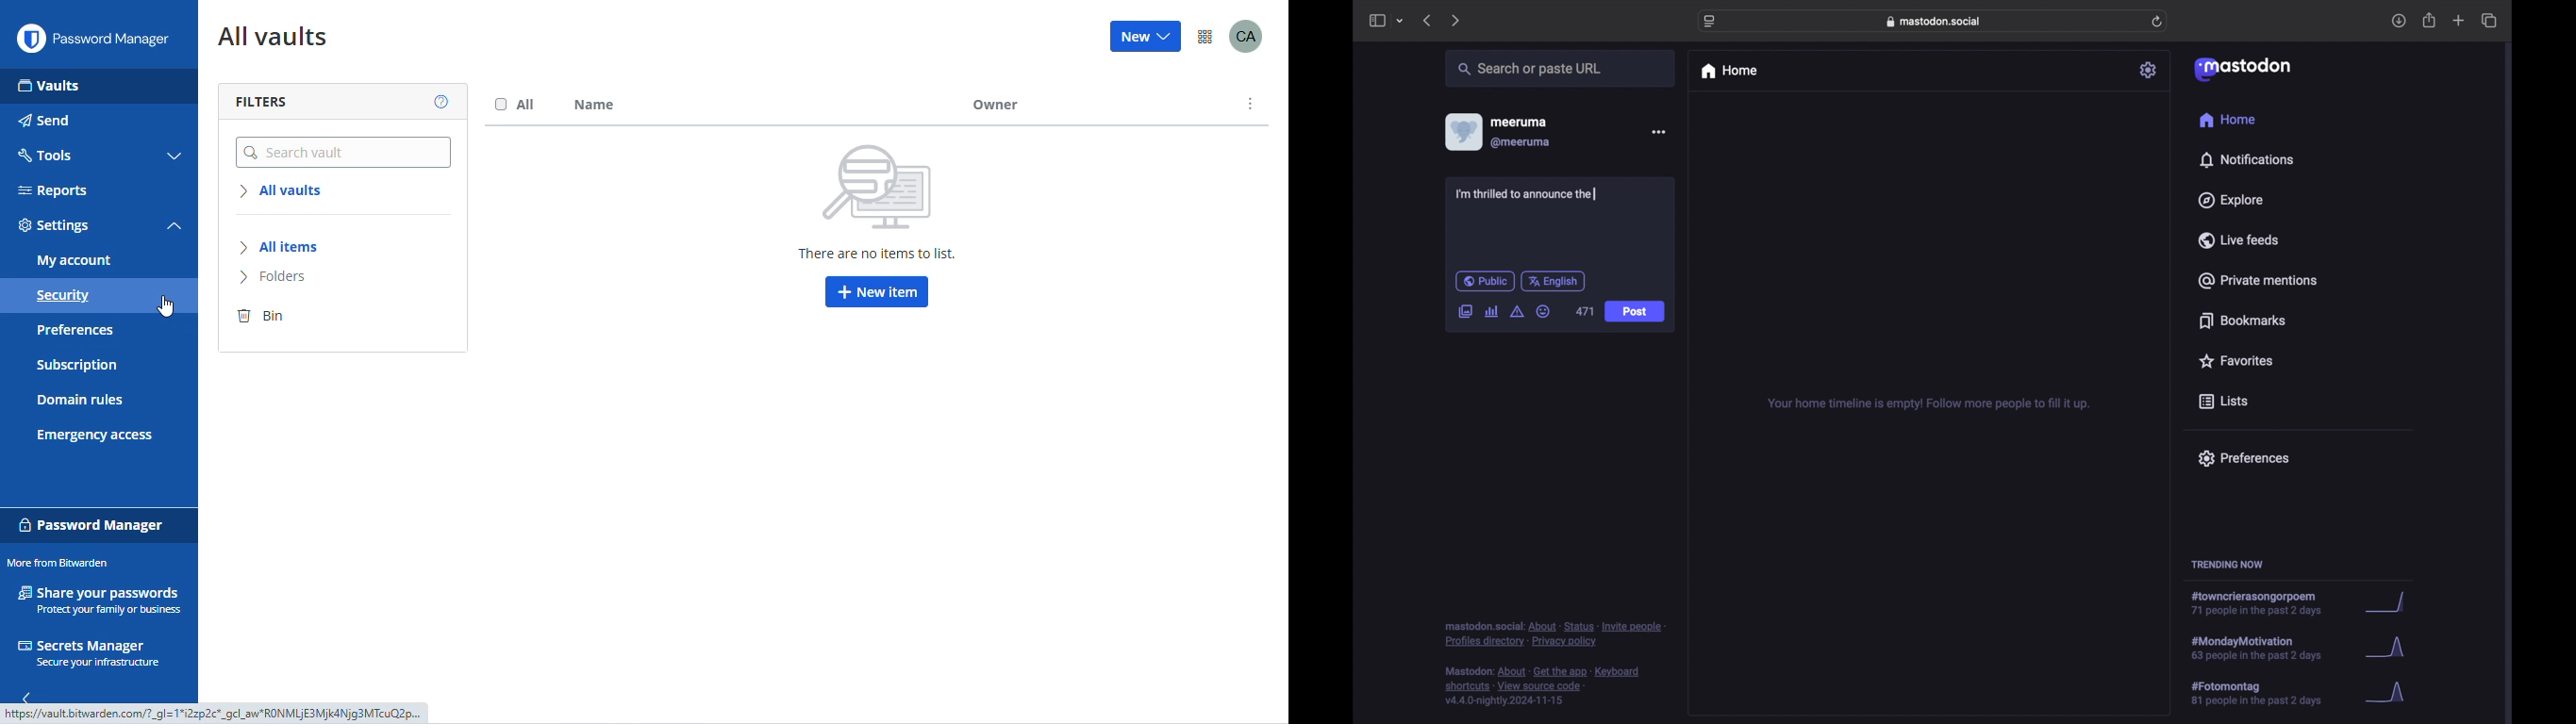 The width and height of the screenshot is (2576, 728). What do you see at coordinates (1376, 20) in the screenshot?
I see `side bar` at bounding box center [1376, 20].